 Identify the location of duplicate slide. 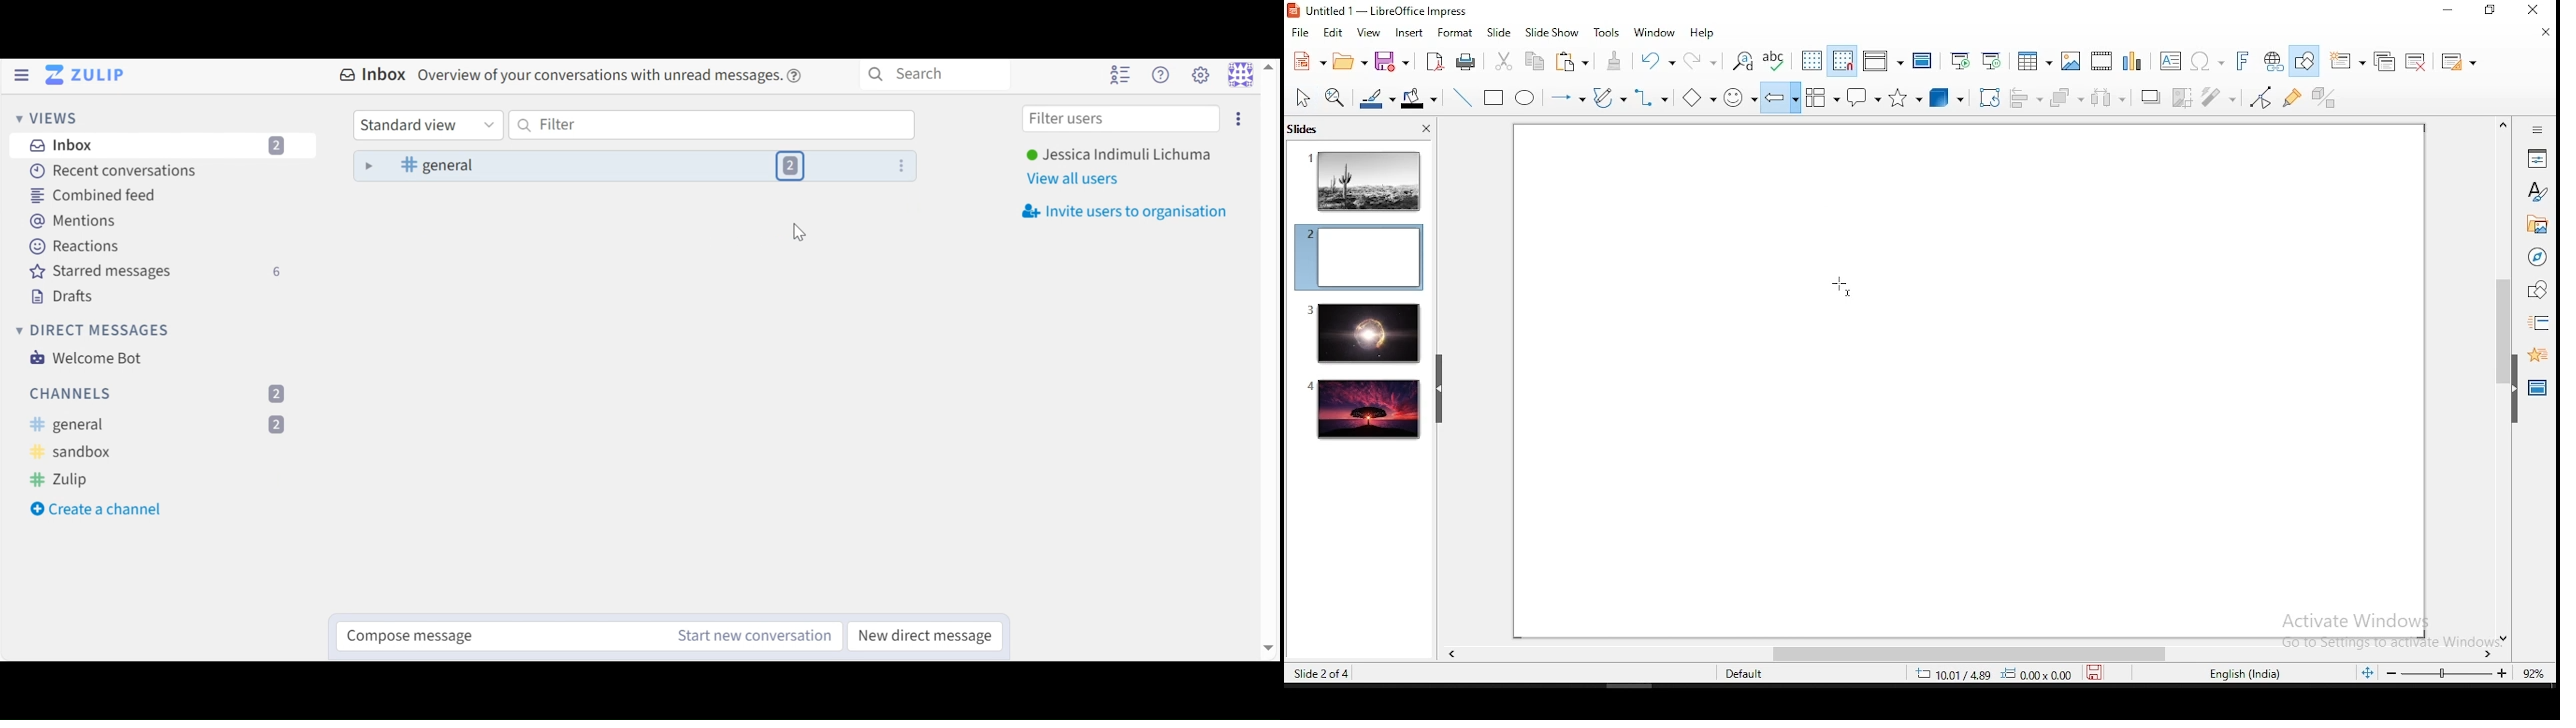
(2387, 62).